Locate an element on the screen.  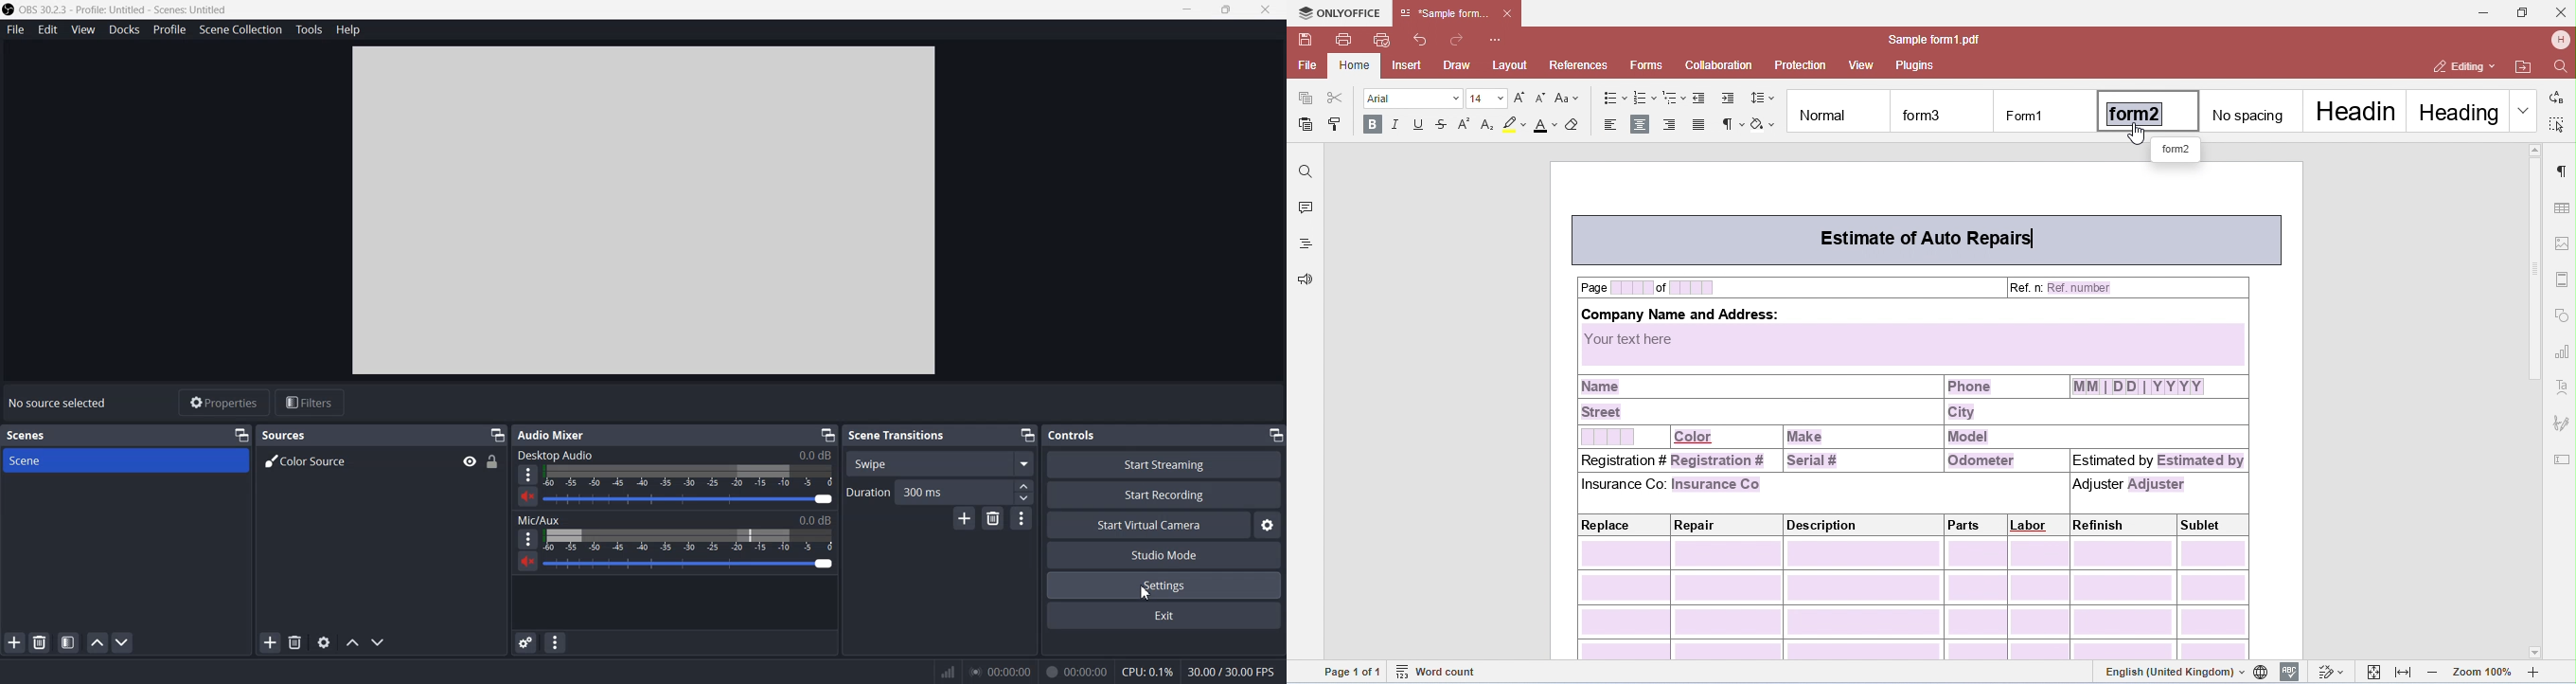
Transition properties is located at coordinates (1021, 519).